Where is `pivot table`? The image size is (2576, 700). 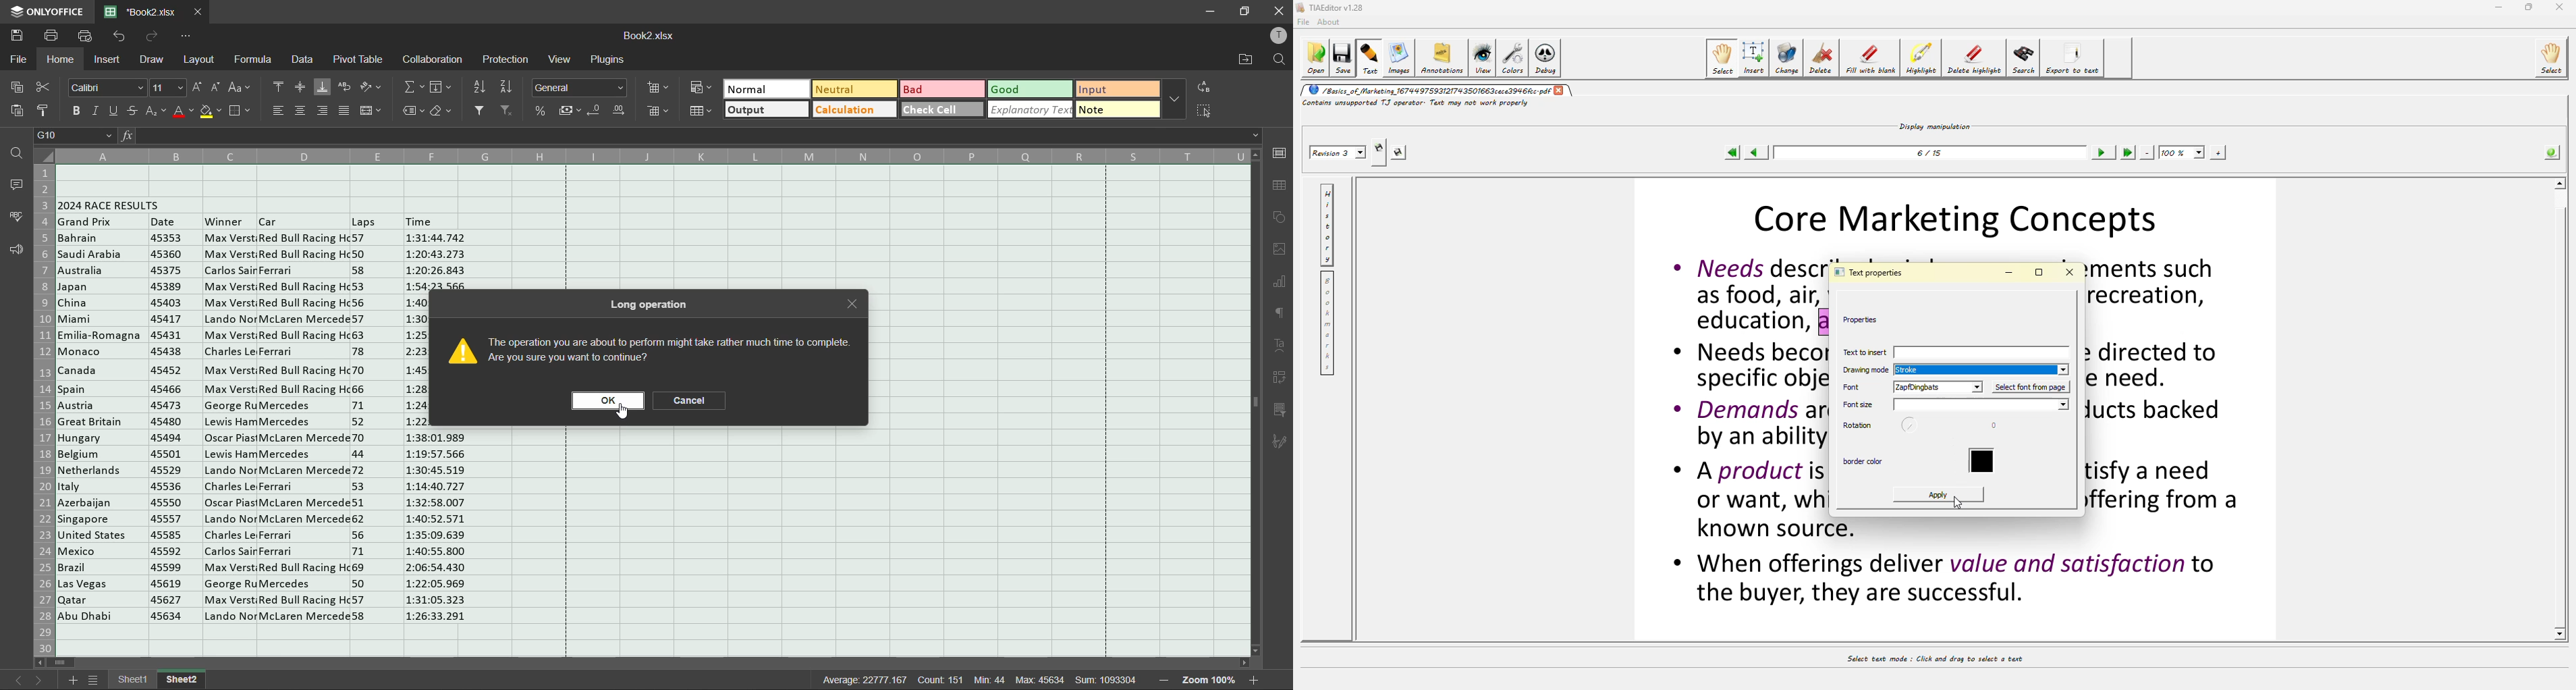 pivot table is located at coordinates (1278, 376).